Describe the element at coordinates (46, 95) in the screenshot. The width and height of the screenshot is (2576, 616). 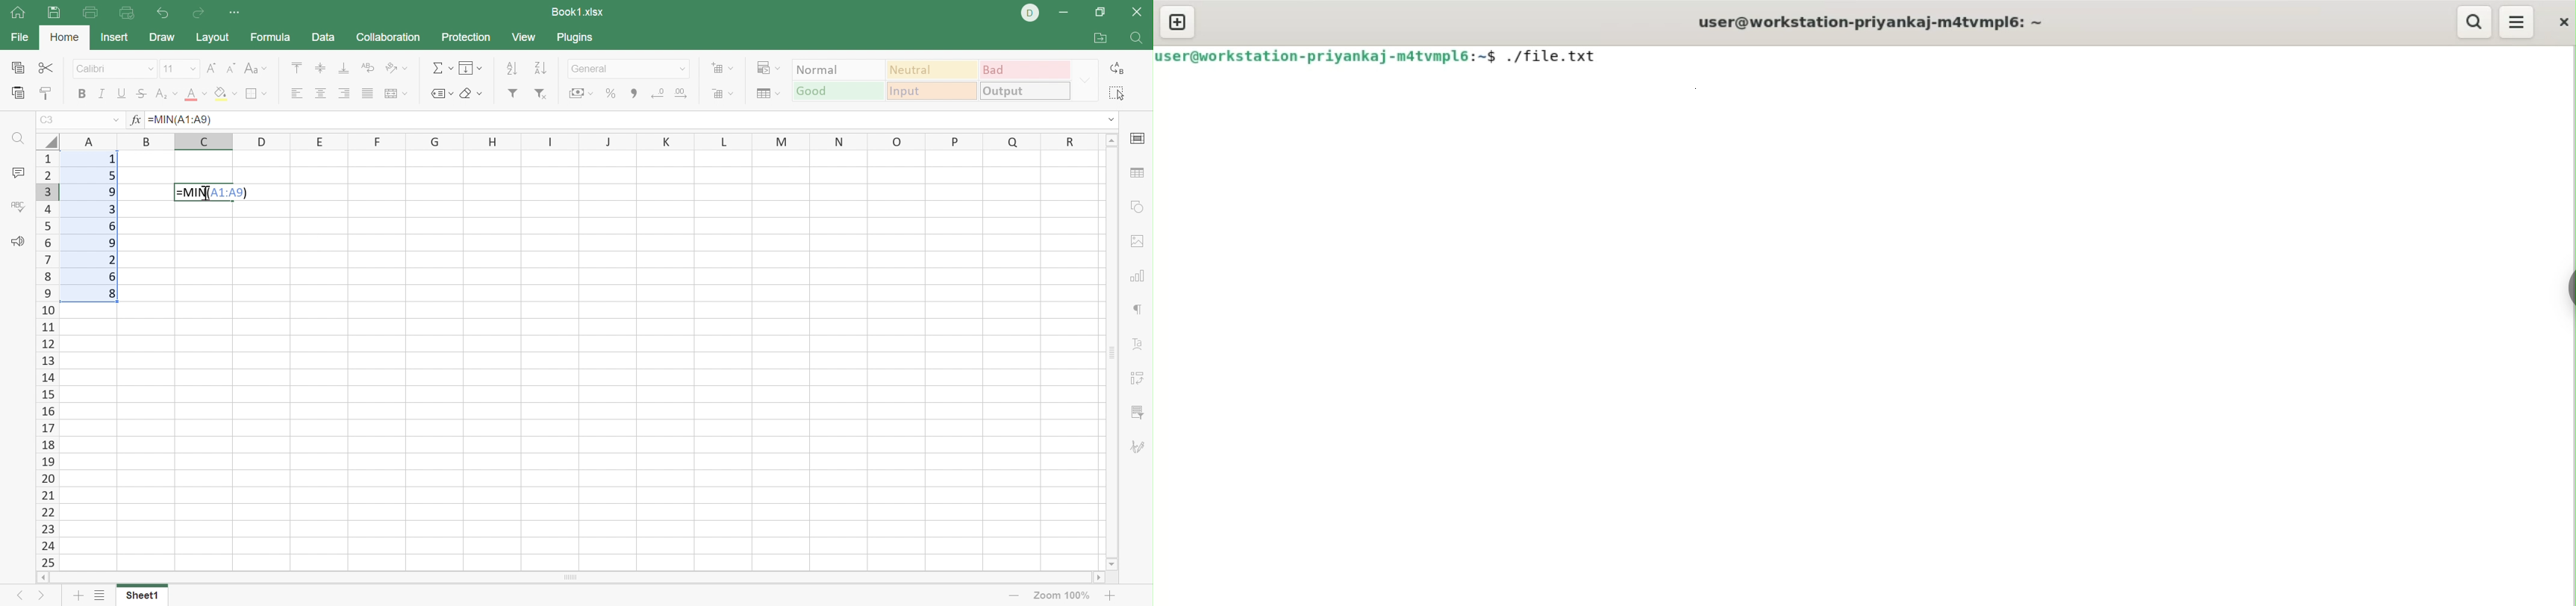
I see `Copy style` at that location.